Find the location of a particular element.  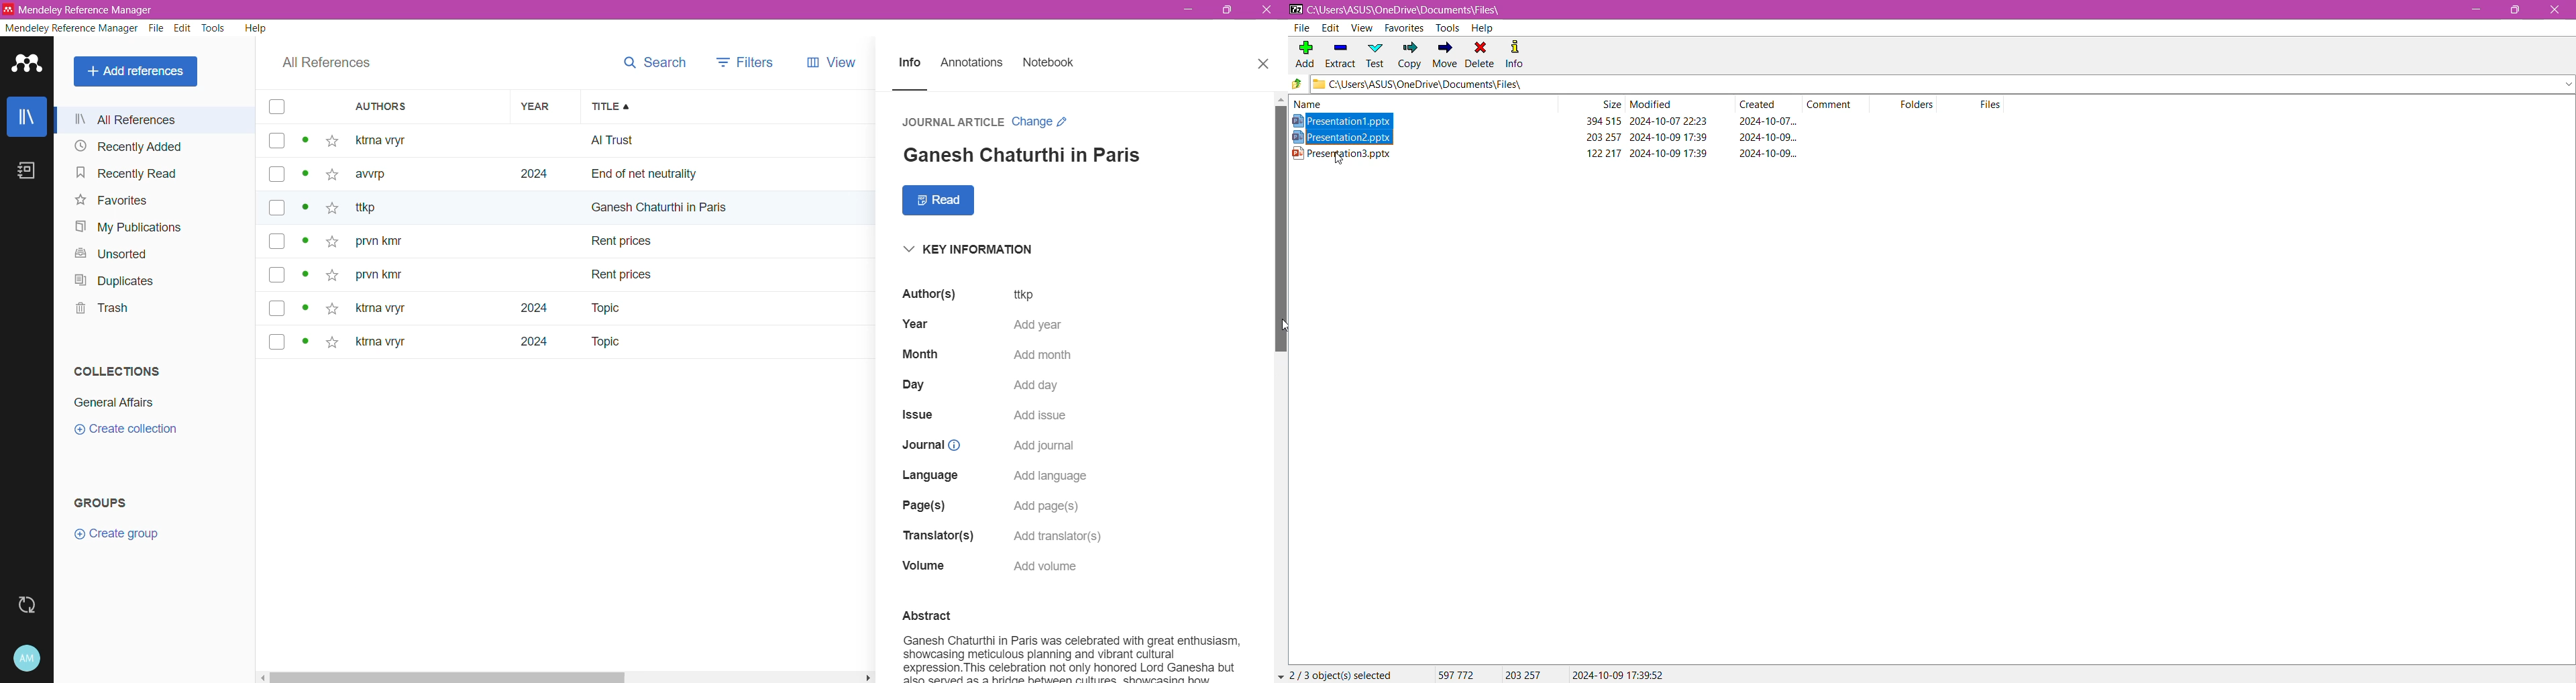

Month is located at coordinates (914, 353).